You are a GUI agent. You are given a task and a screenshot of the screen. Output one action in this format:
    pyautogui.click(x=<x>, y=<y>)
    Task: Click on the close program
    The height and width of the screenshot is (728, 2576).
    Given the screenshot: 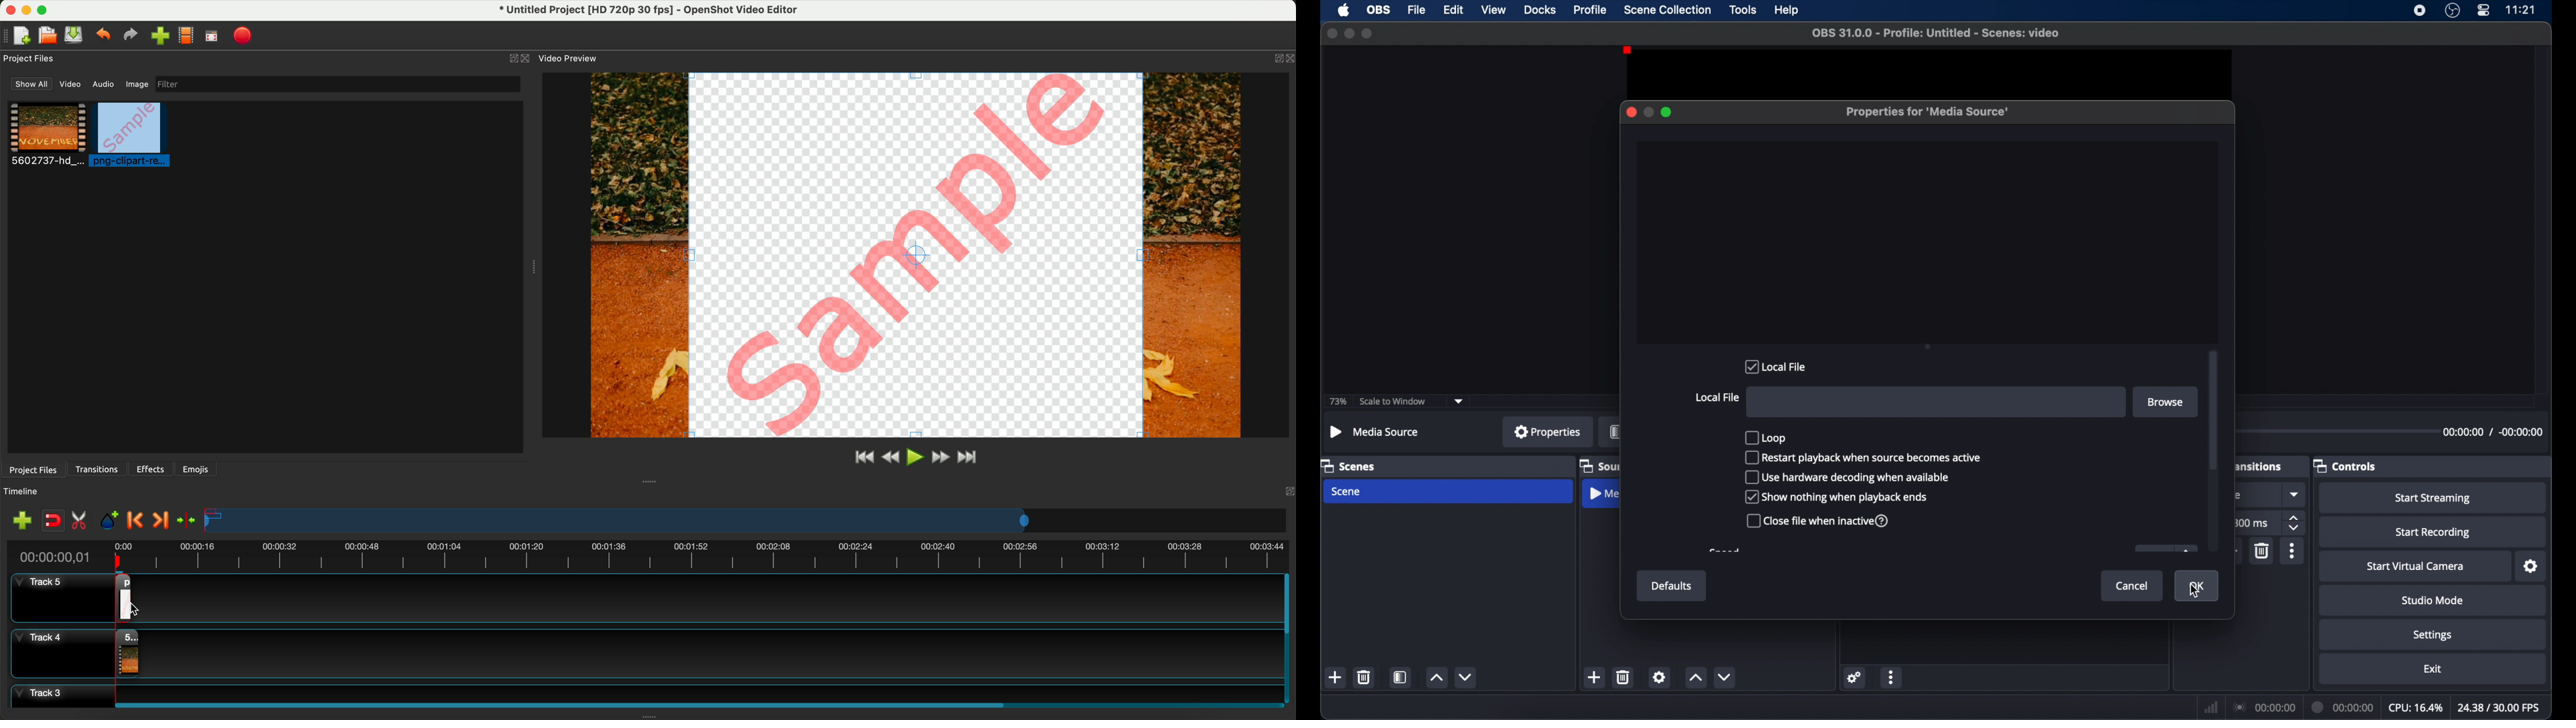 What is the action you would take?
    pyautogui.click(x=8, y=9)
    